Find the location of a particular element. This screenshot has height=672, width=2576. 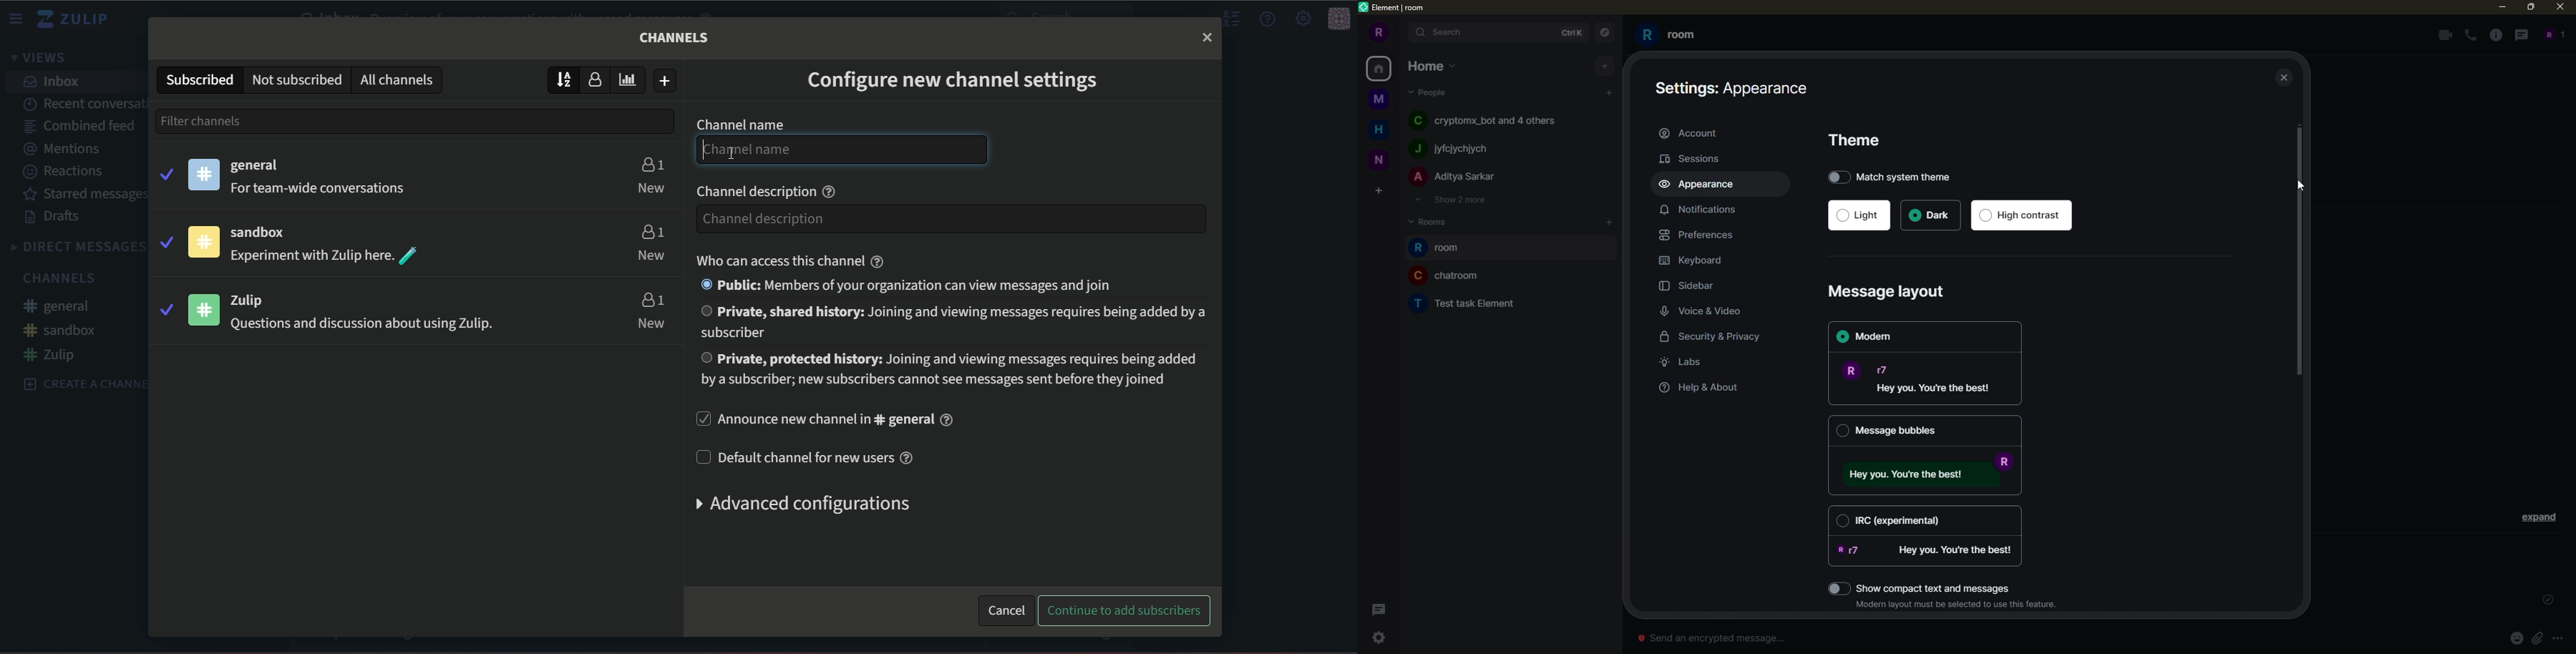

add is located at coordinates (1610, 222).